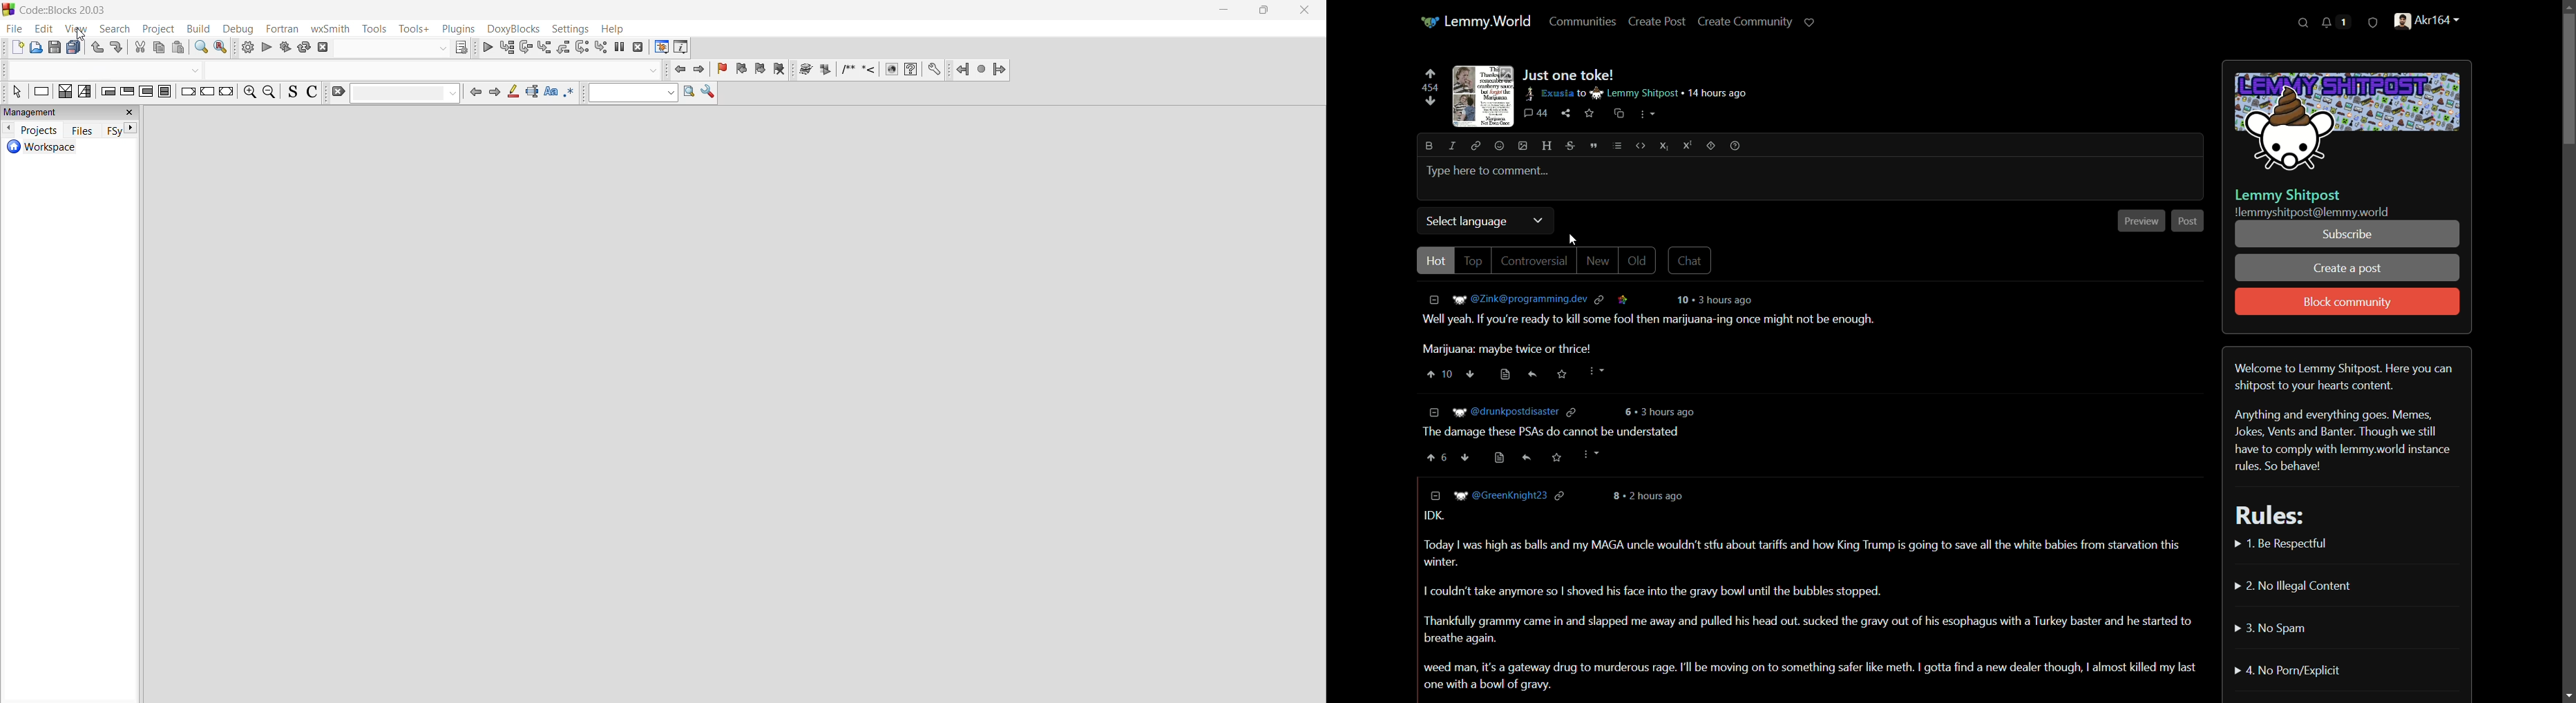  What do you see at coordinates (1617, 115) in the screenshot?
I see `cross-post` at bounding box center [1617, 115].